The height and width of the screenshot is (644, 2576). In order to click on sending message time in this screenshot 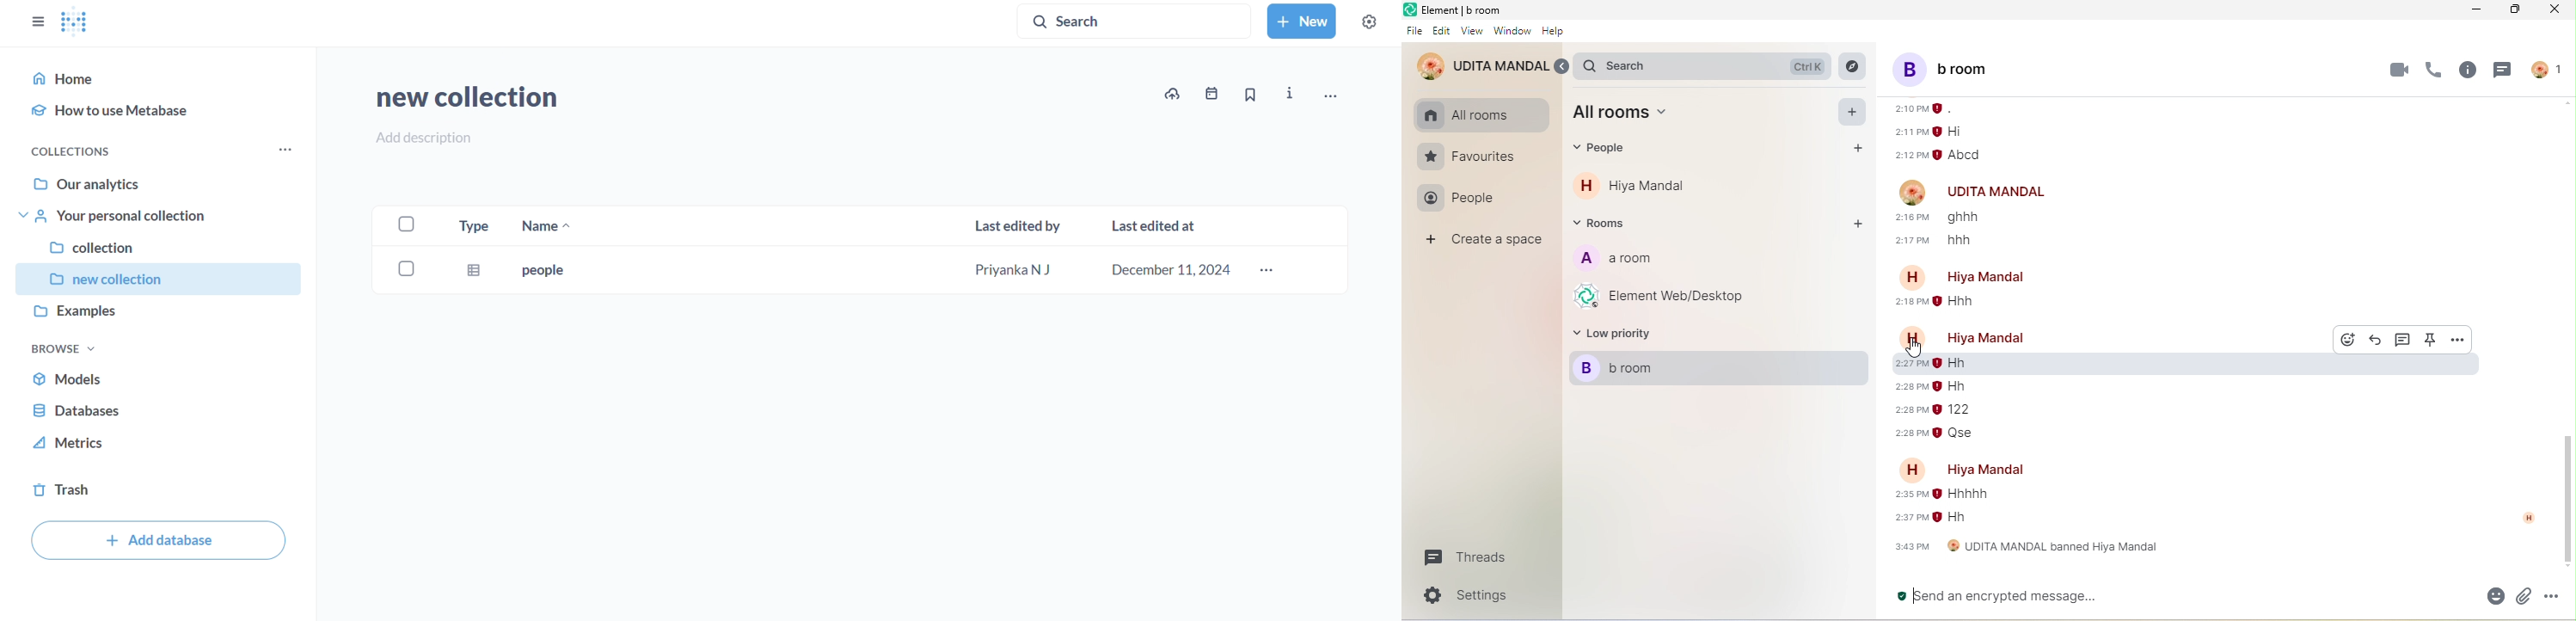, I will do `click(1907, 519)`.